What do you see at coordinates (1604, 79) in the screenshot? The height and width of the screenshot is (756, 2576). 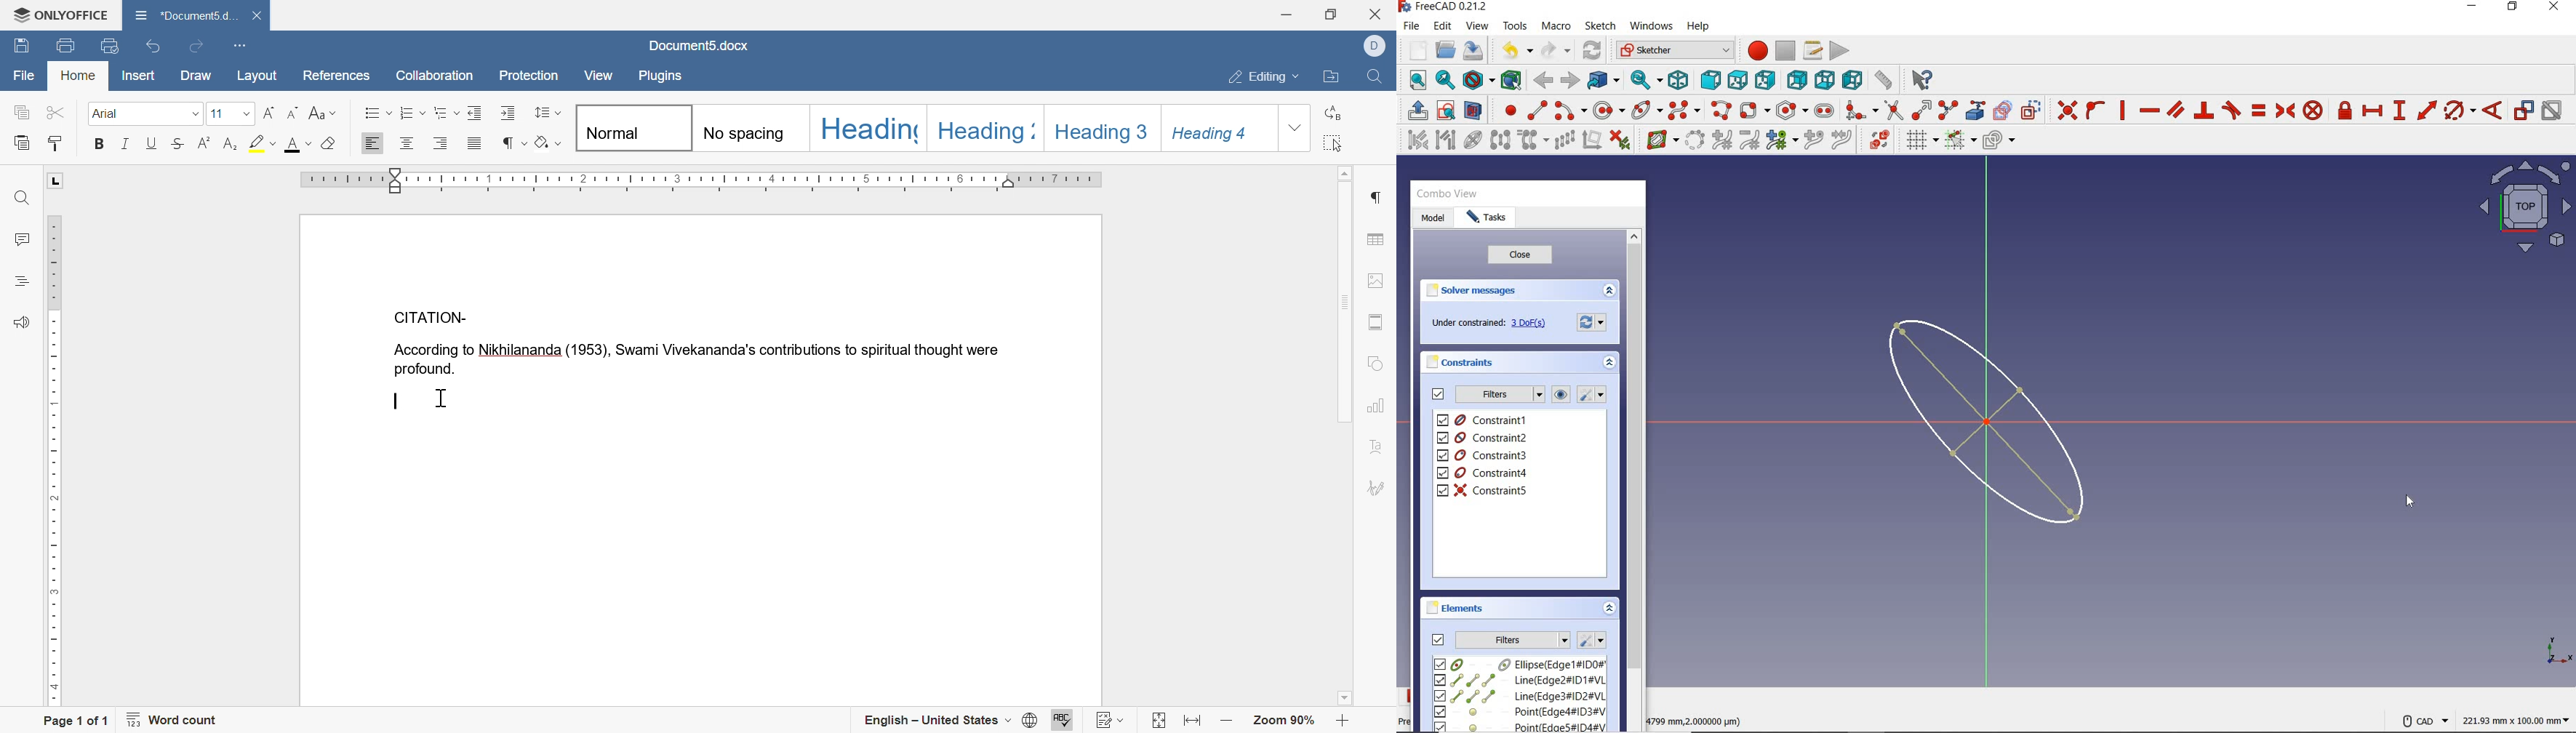 I see `go to linked object` at bounding box center [1604, 79].